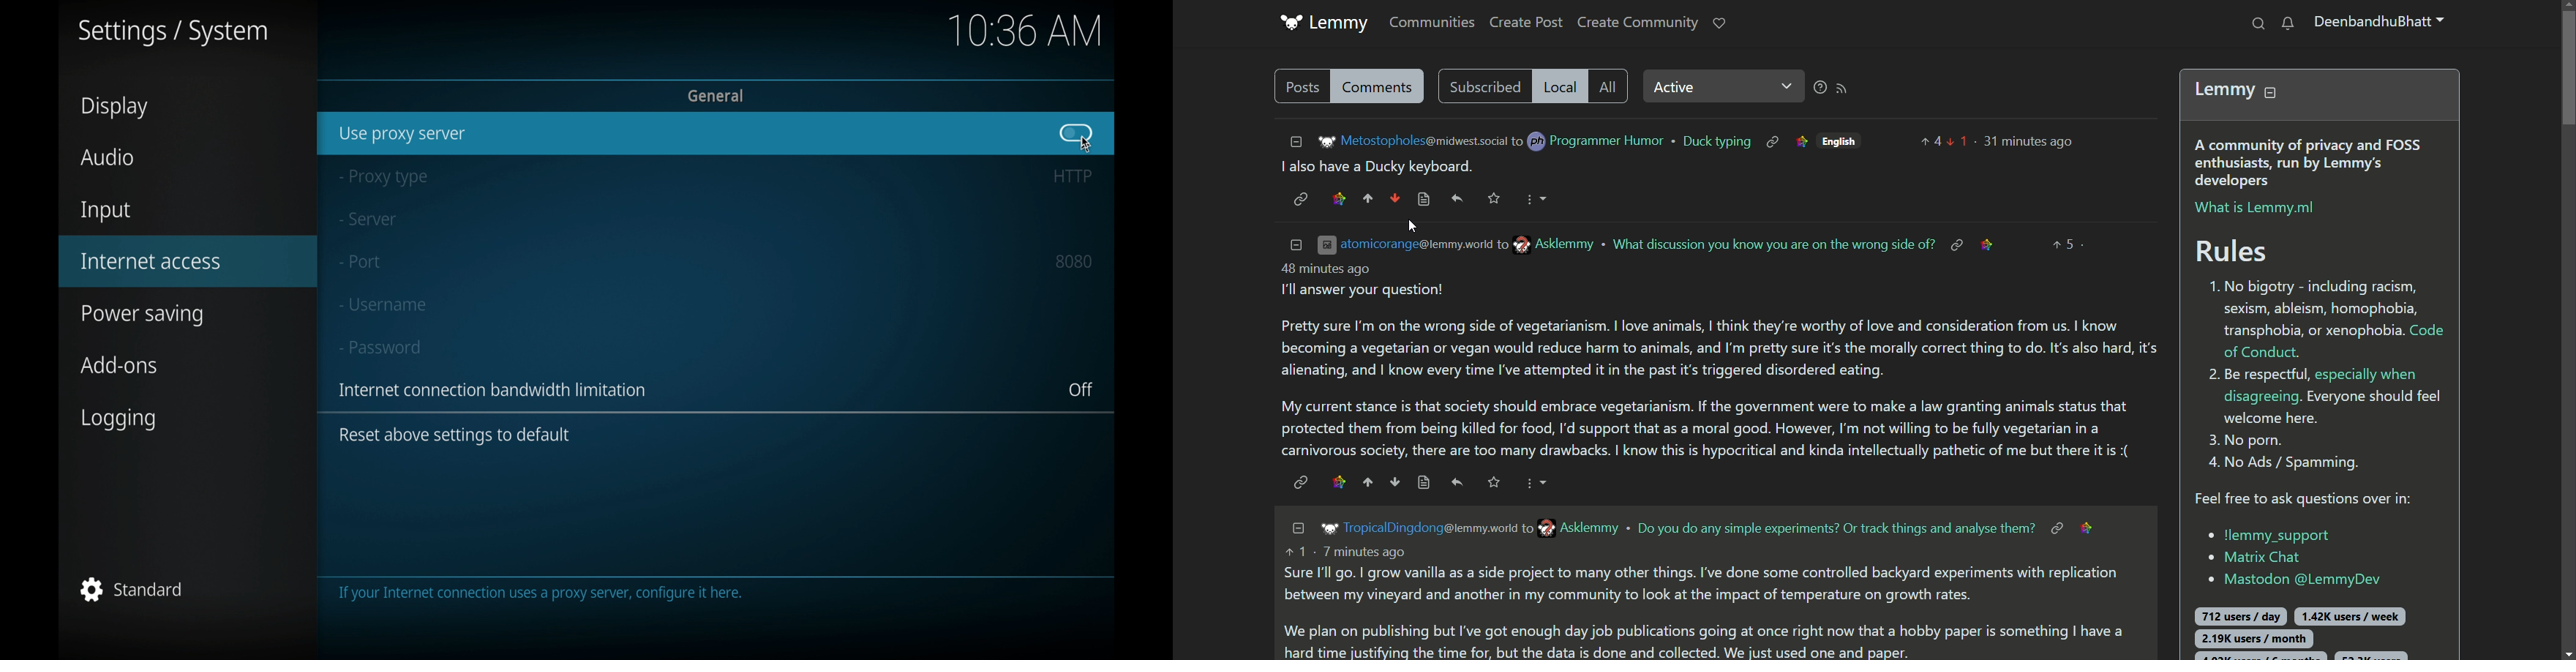 The height and width of the screenshot is (672, 2576). Describe the element at coordinates (1293, 168) in the screenshot. I see `text` at that location.